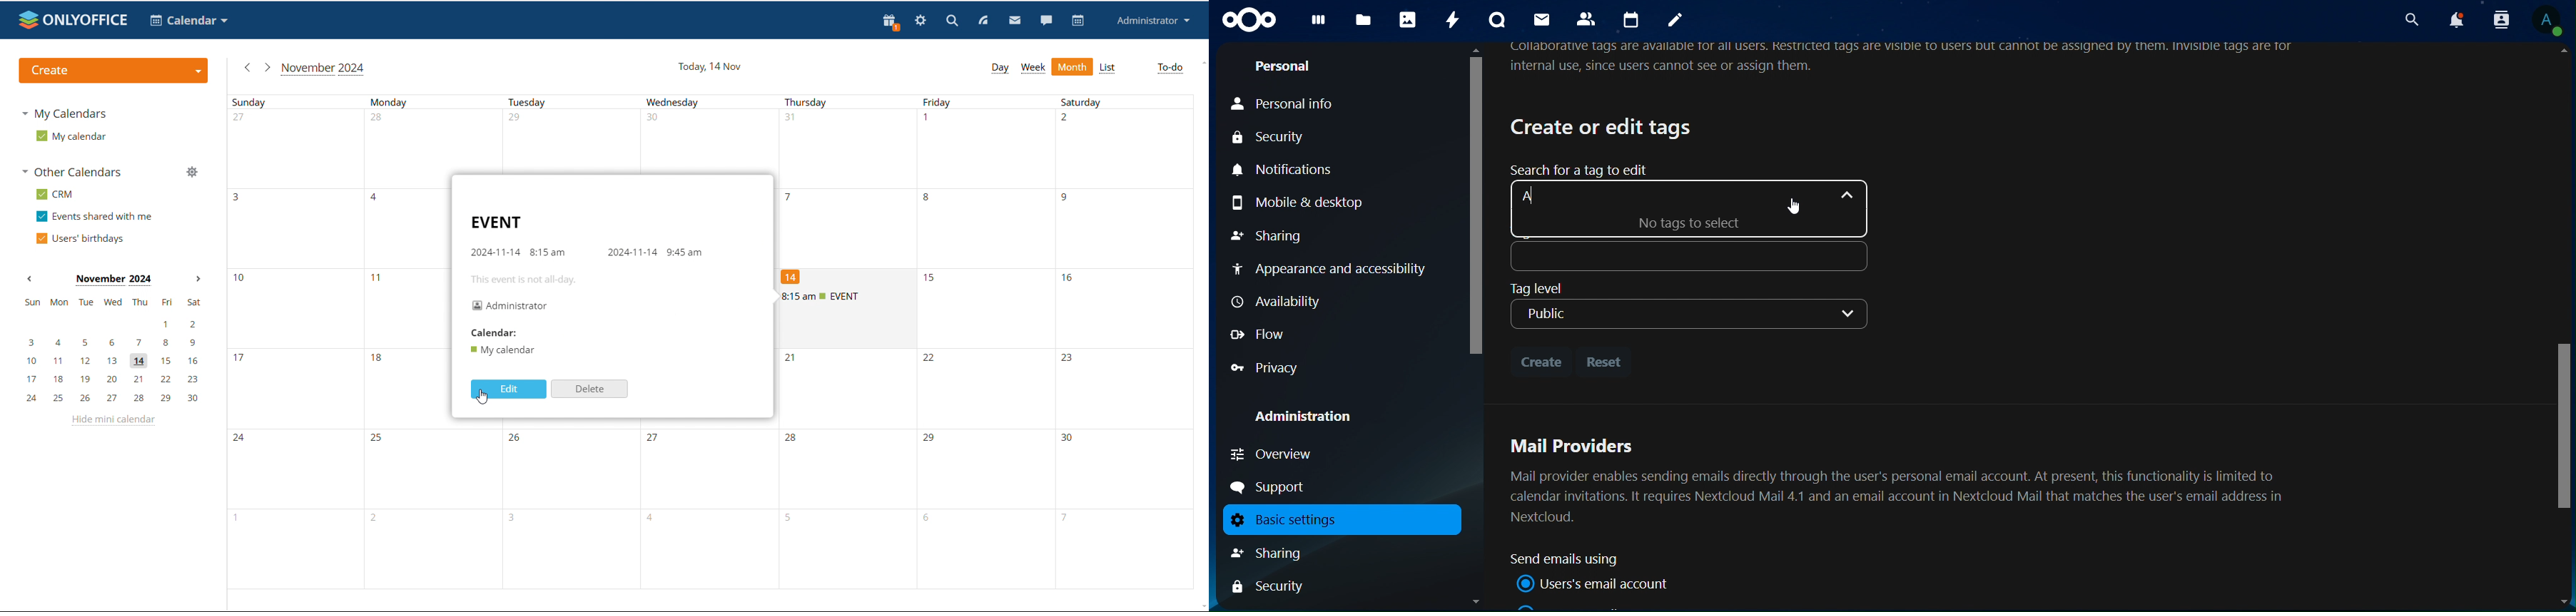 Image resolution: width=2576 pixels, height=616 pixels. Describe the element at coordinates (1597, 583) in the screenshot. I see `user mail account` at that location.